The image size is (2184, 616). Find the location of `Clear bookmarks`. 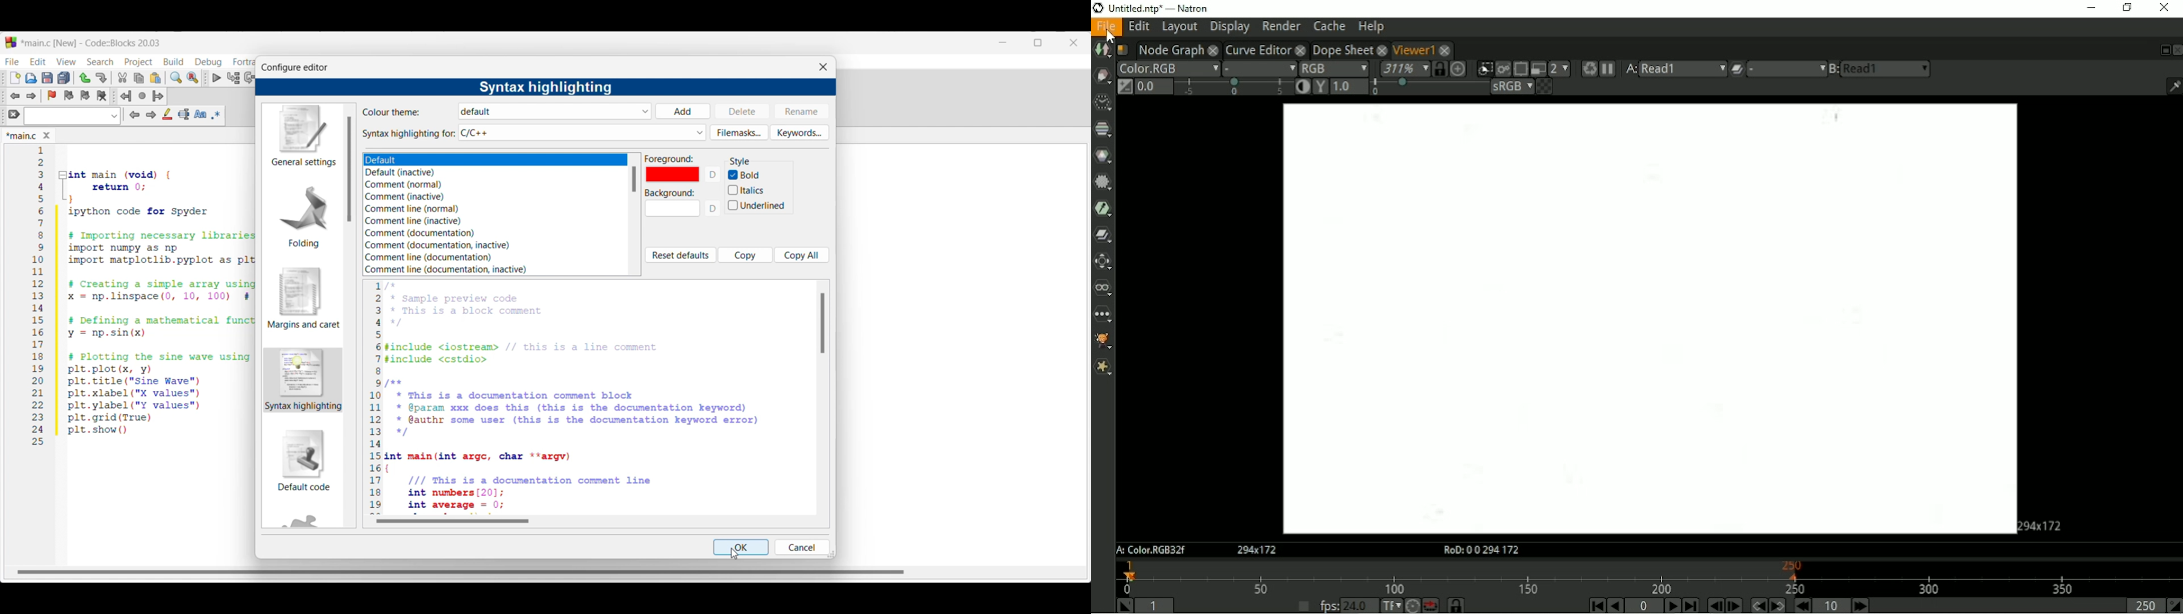

Clear bookmarks is located at coordinates (101, 96).